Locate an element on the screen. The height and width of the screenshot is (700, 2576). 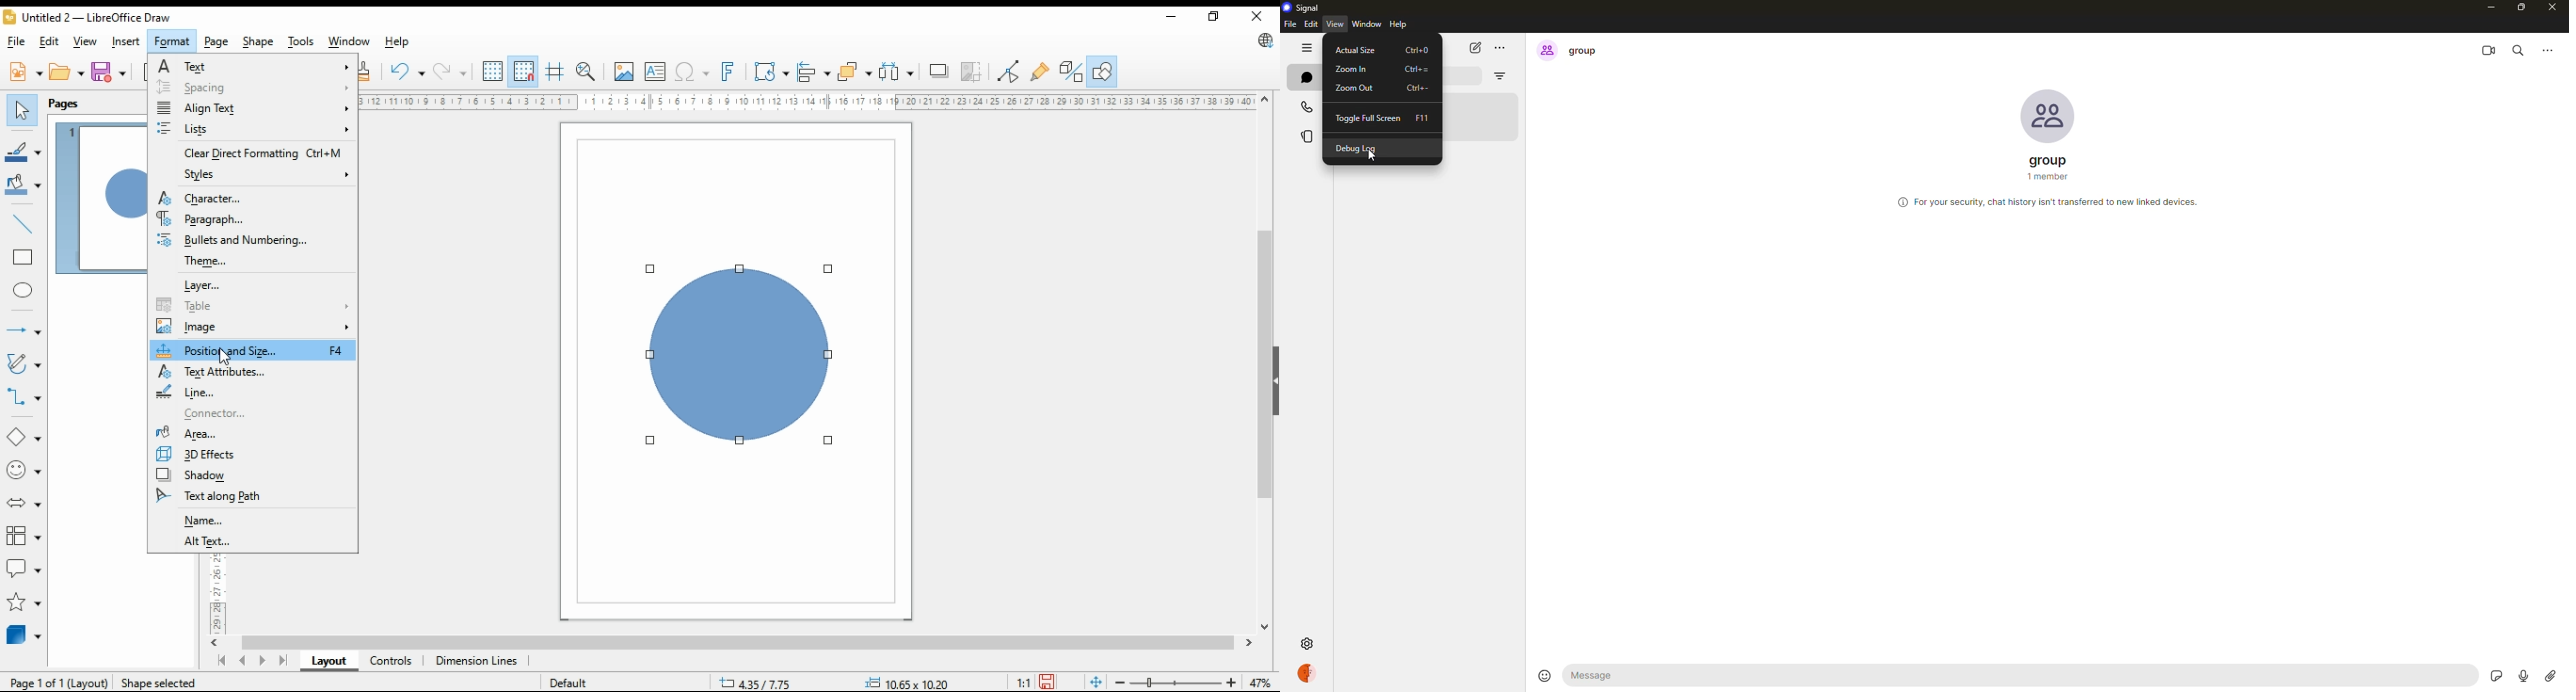
text is located at coordinates (253, 66).